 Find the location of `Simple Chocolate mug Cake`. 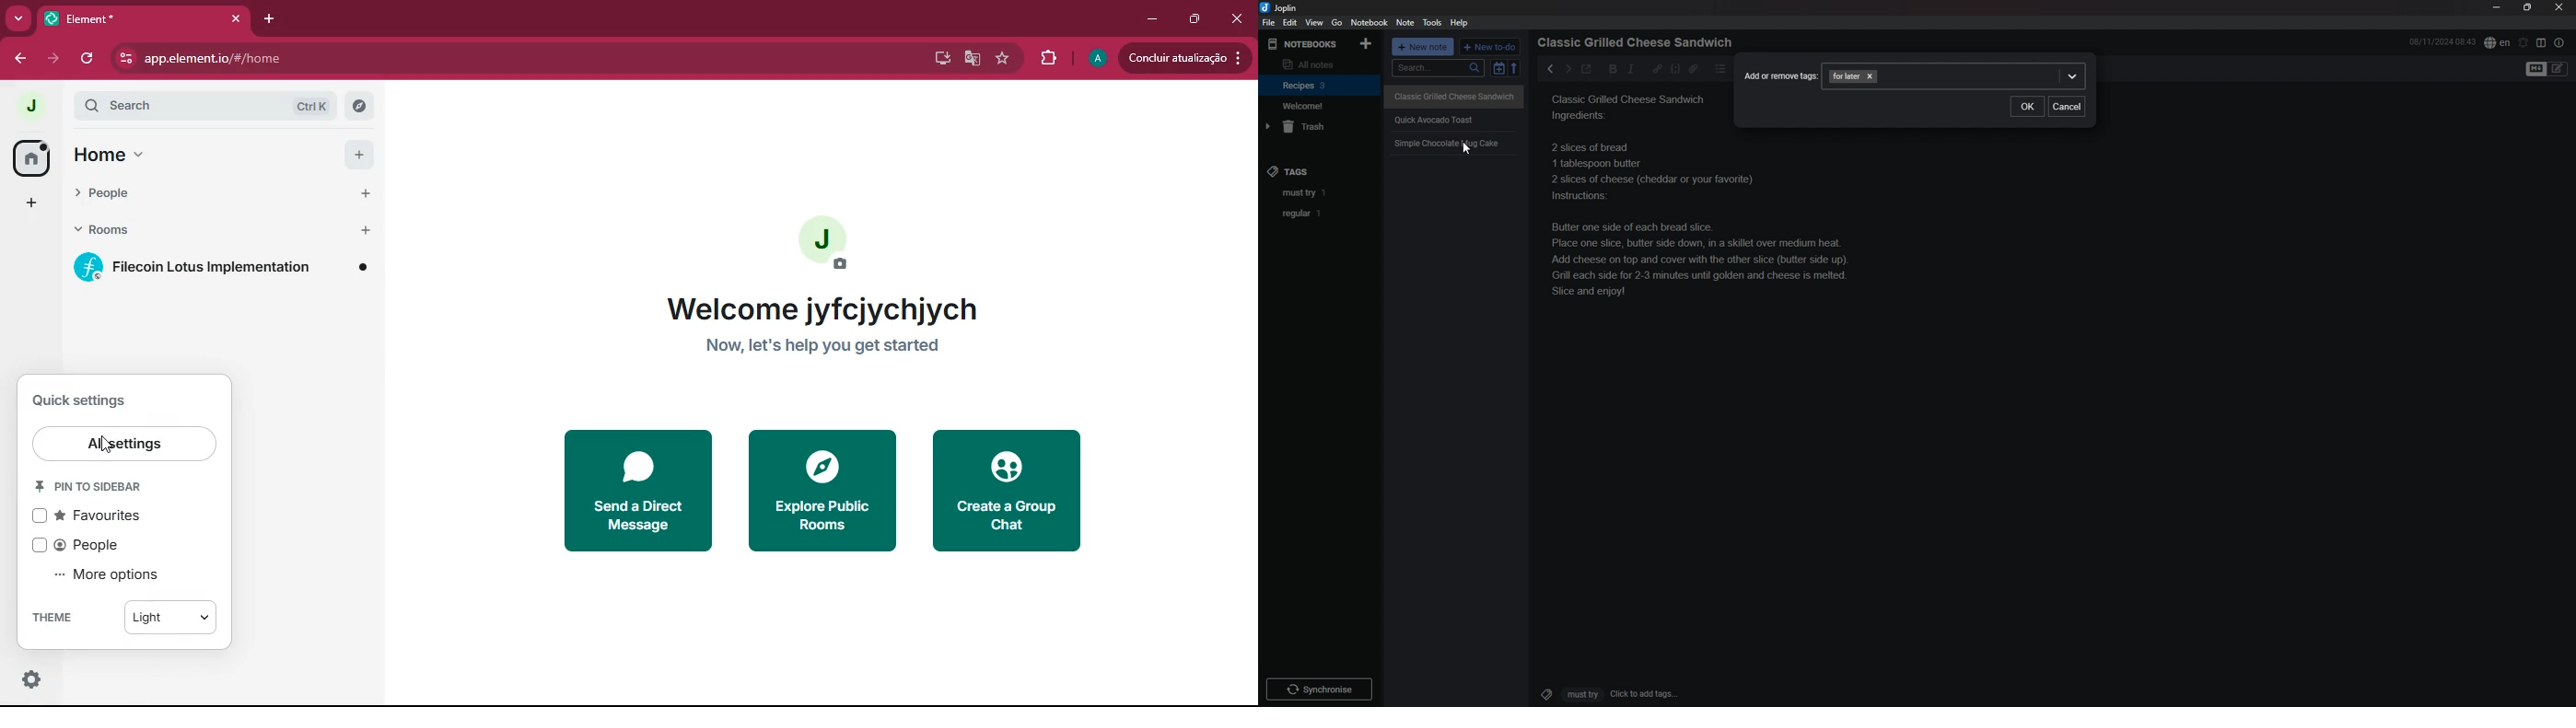

Simple Chocolate mug Cake is located at coordinates (1448, 144).